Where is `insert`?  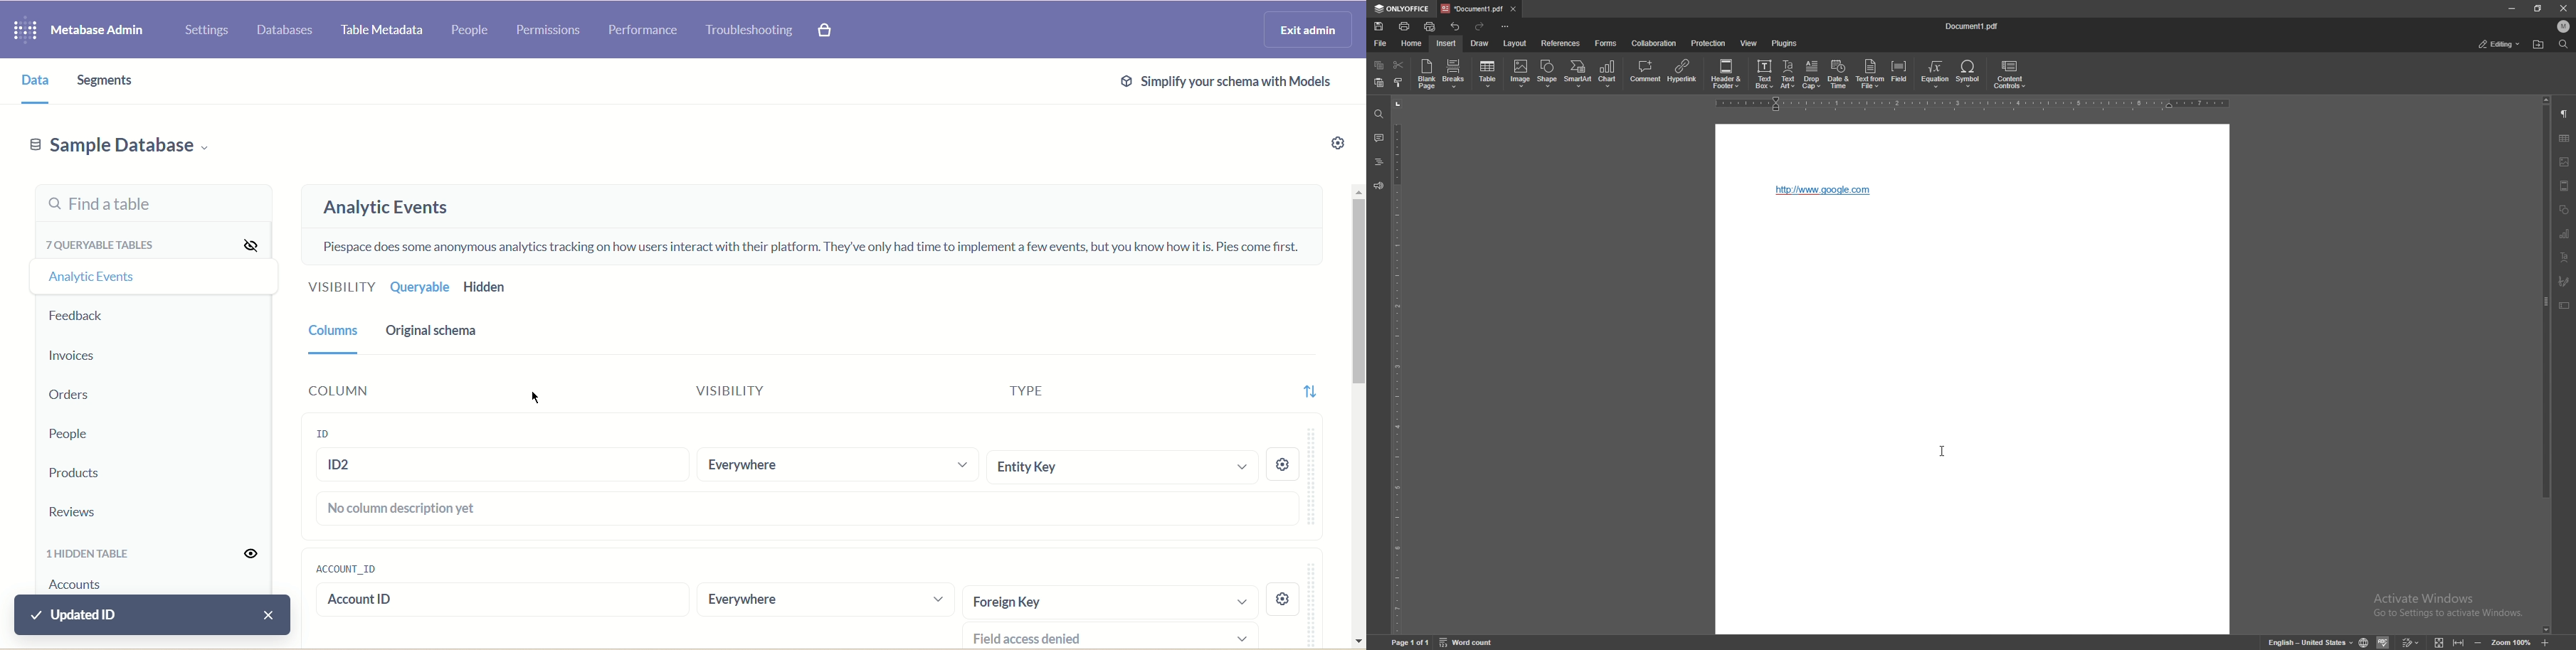
insert is located at coordinates (1448, 43).